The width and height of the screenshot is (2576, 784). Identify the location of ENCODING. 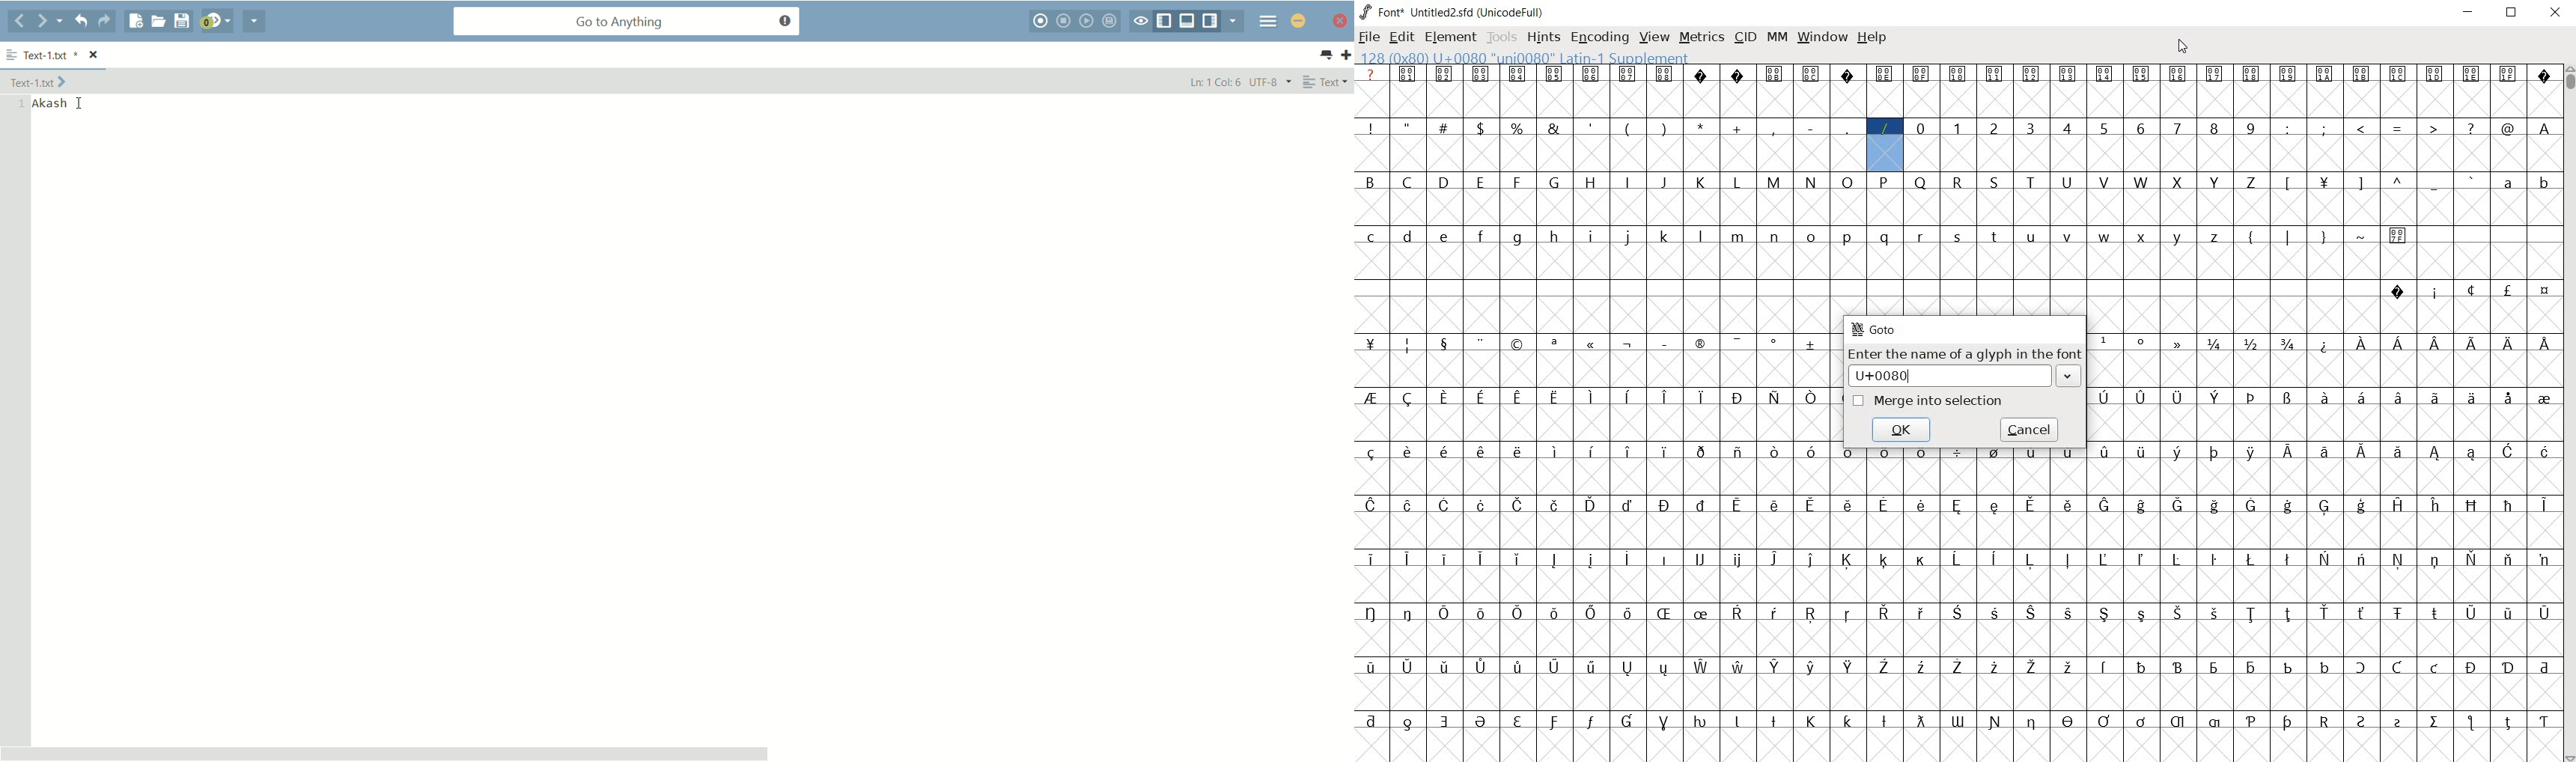
(1598, 37).